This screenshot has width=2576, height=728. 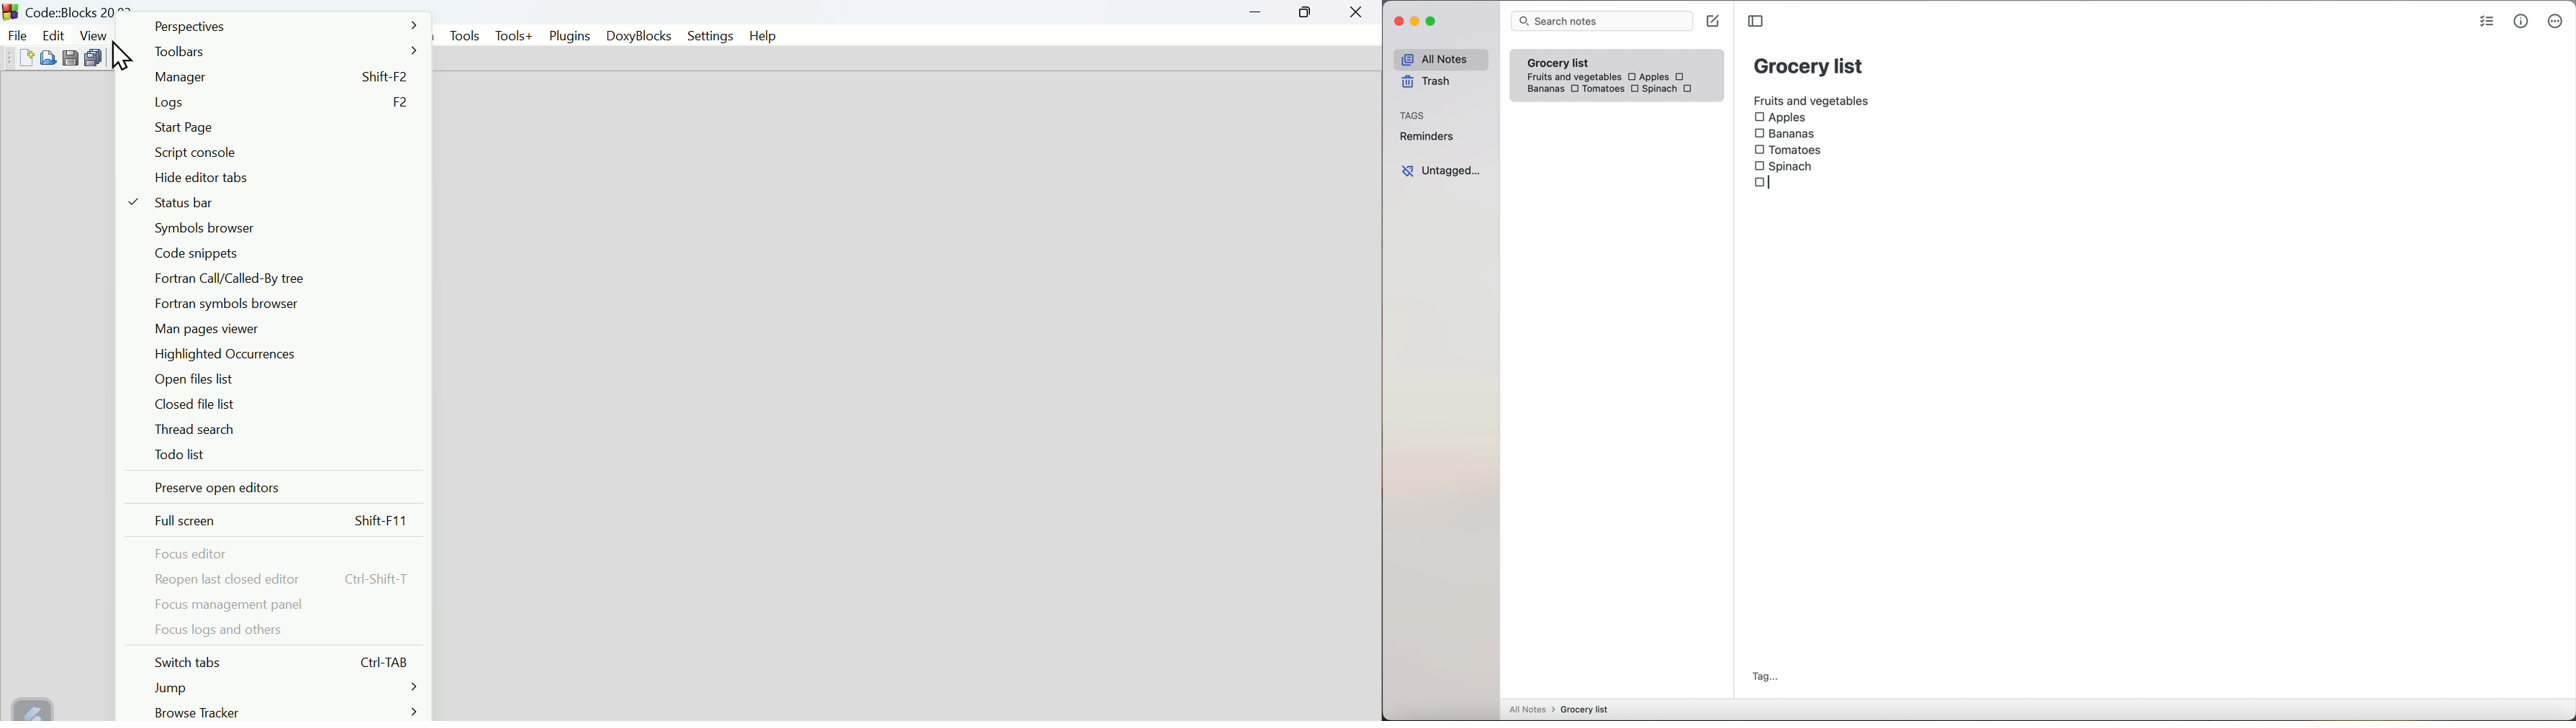 I want to click on grocery list, so click(x=1809, y=65).